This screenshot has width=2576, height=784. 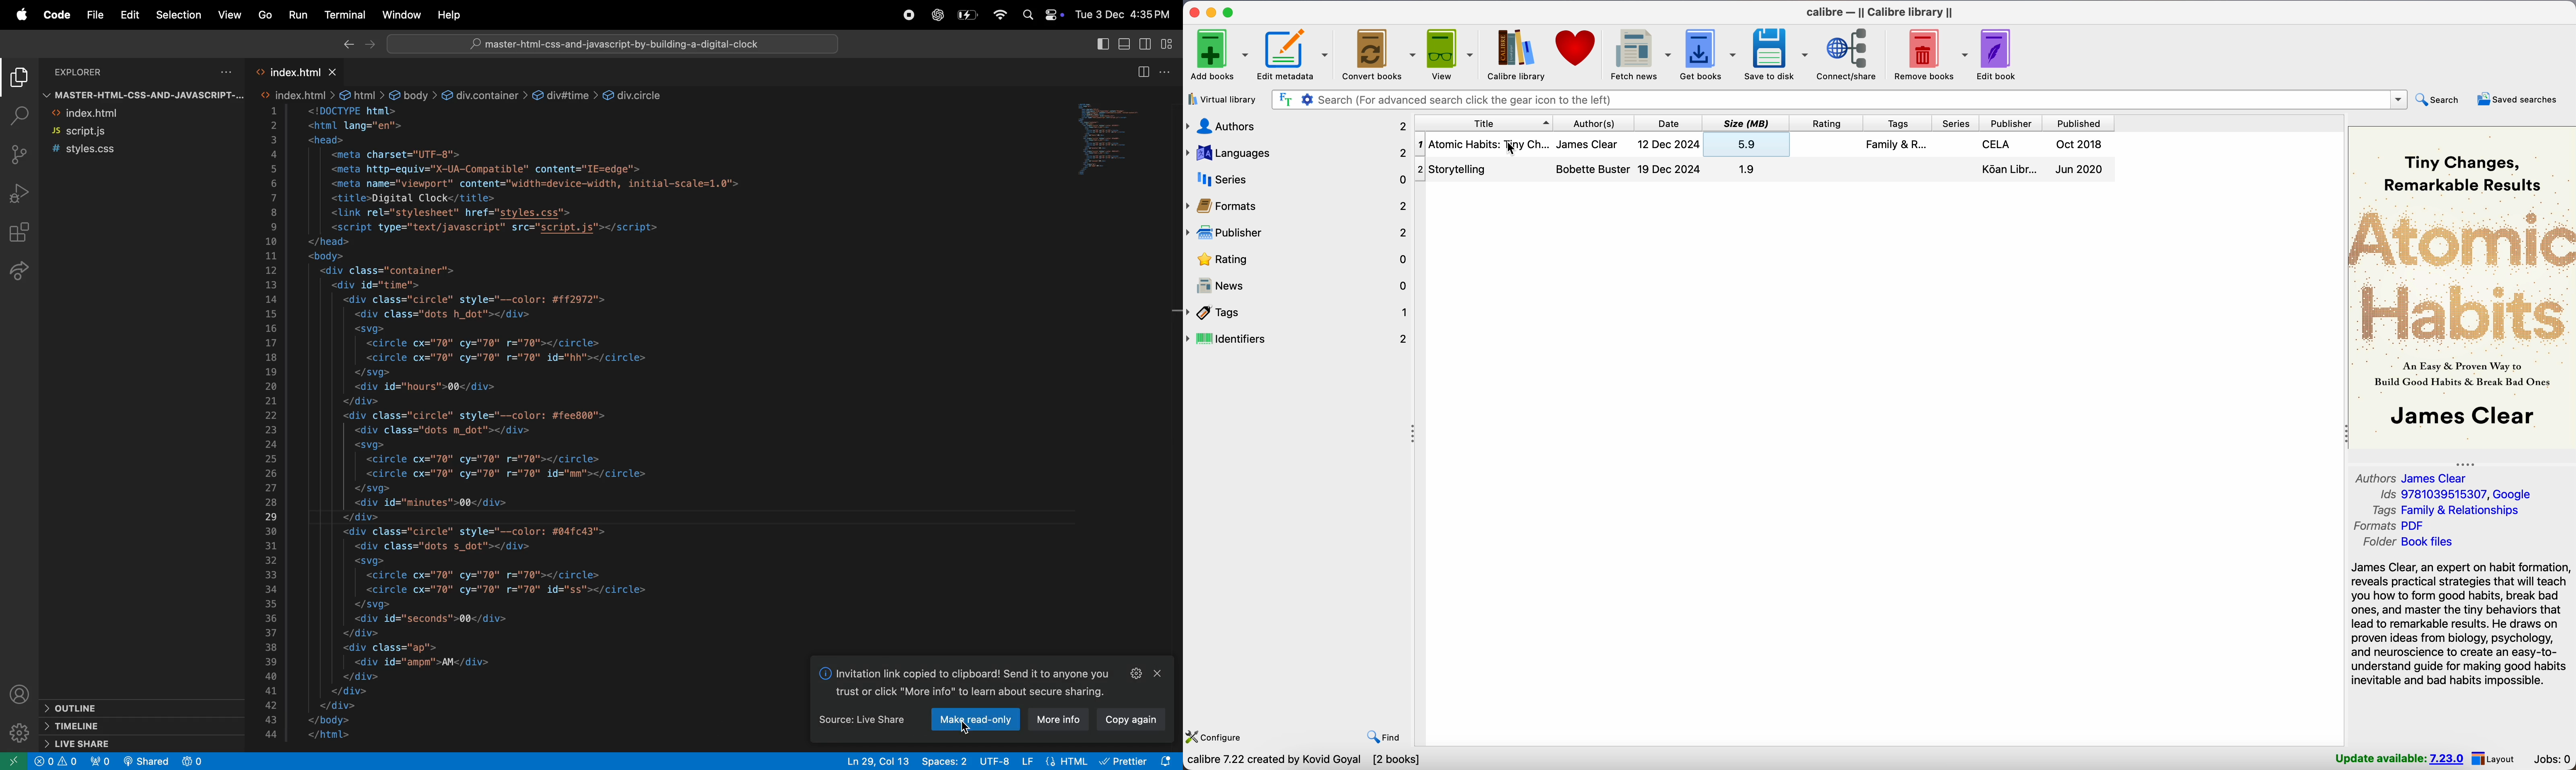 What do you see at coordinates (2462, 287) in the screenshot?
I see `book cover preview` at bounding box center [2462, 287].